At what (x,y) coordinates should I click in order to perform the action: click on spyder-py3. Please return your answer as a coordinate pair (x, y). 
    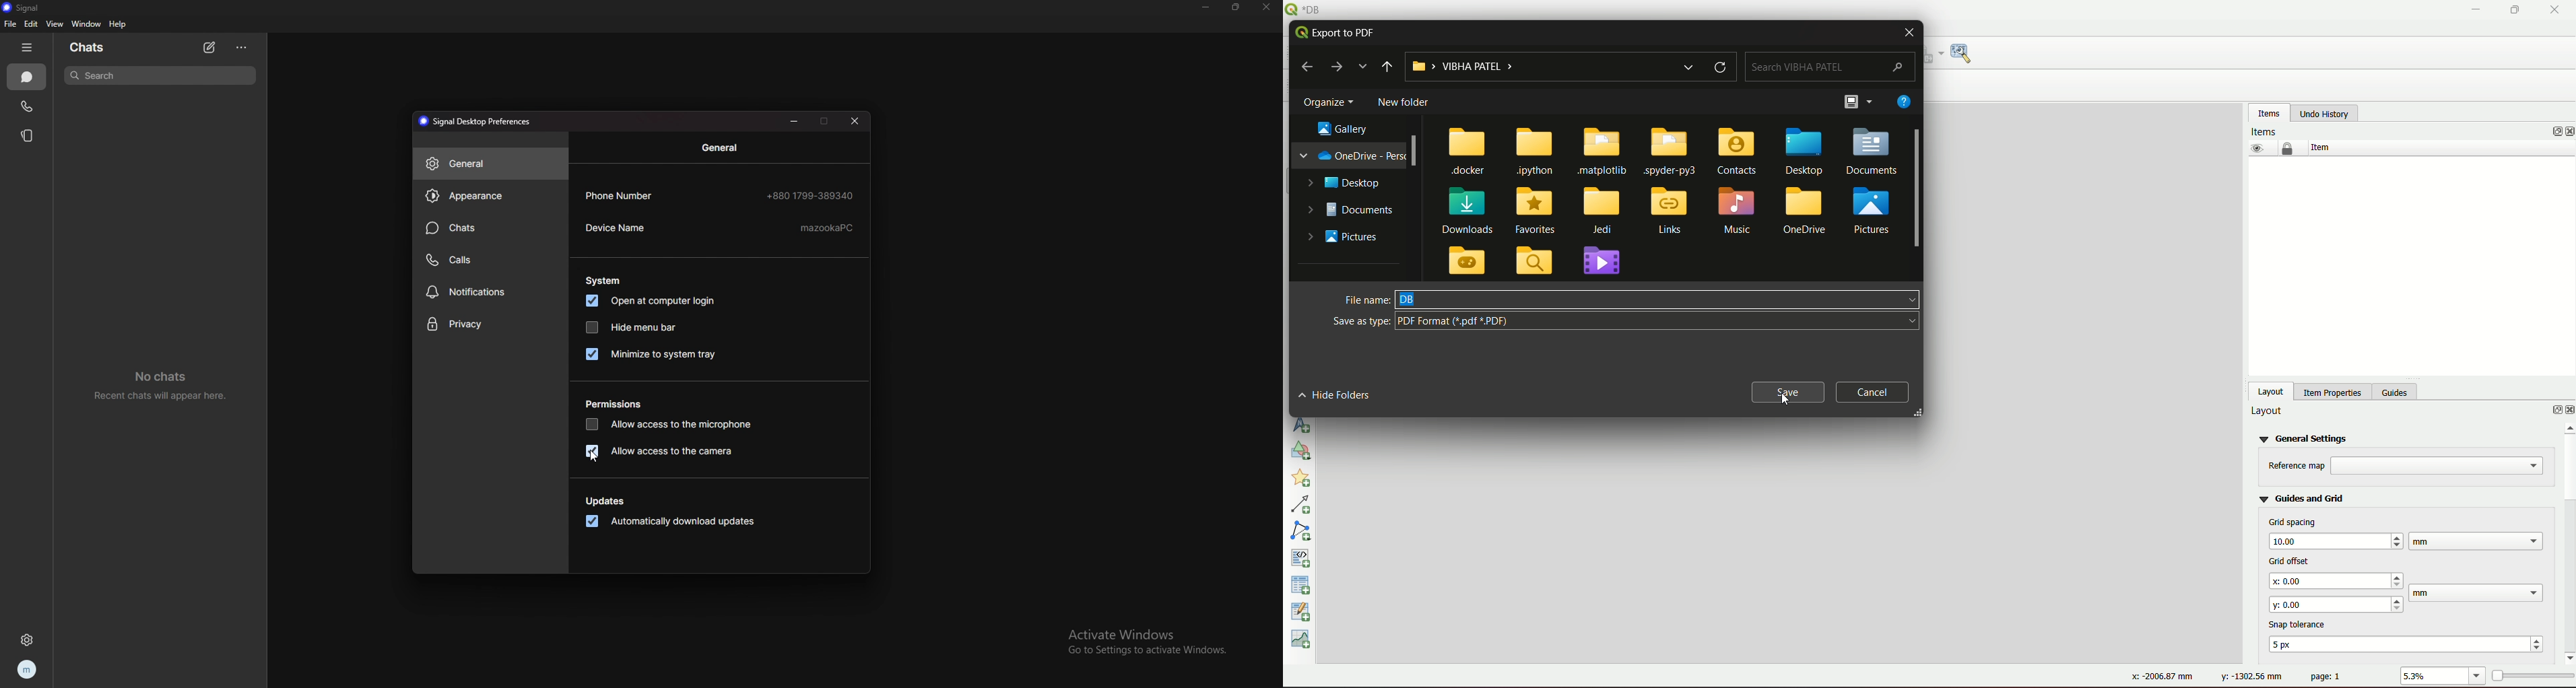
    Looking at the image, I should click on (1672, 152).